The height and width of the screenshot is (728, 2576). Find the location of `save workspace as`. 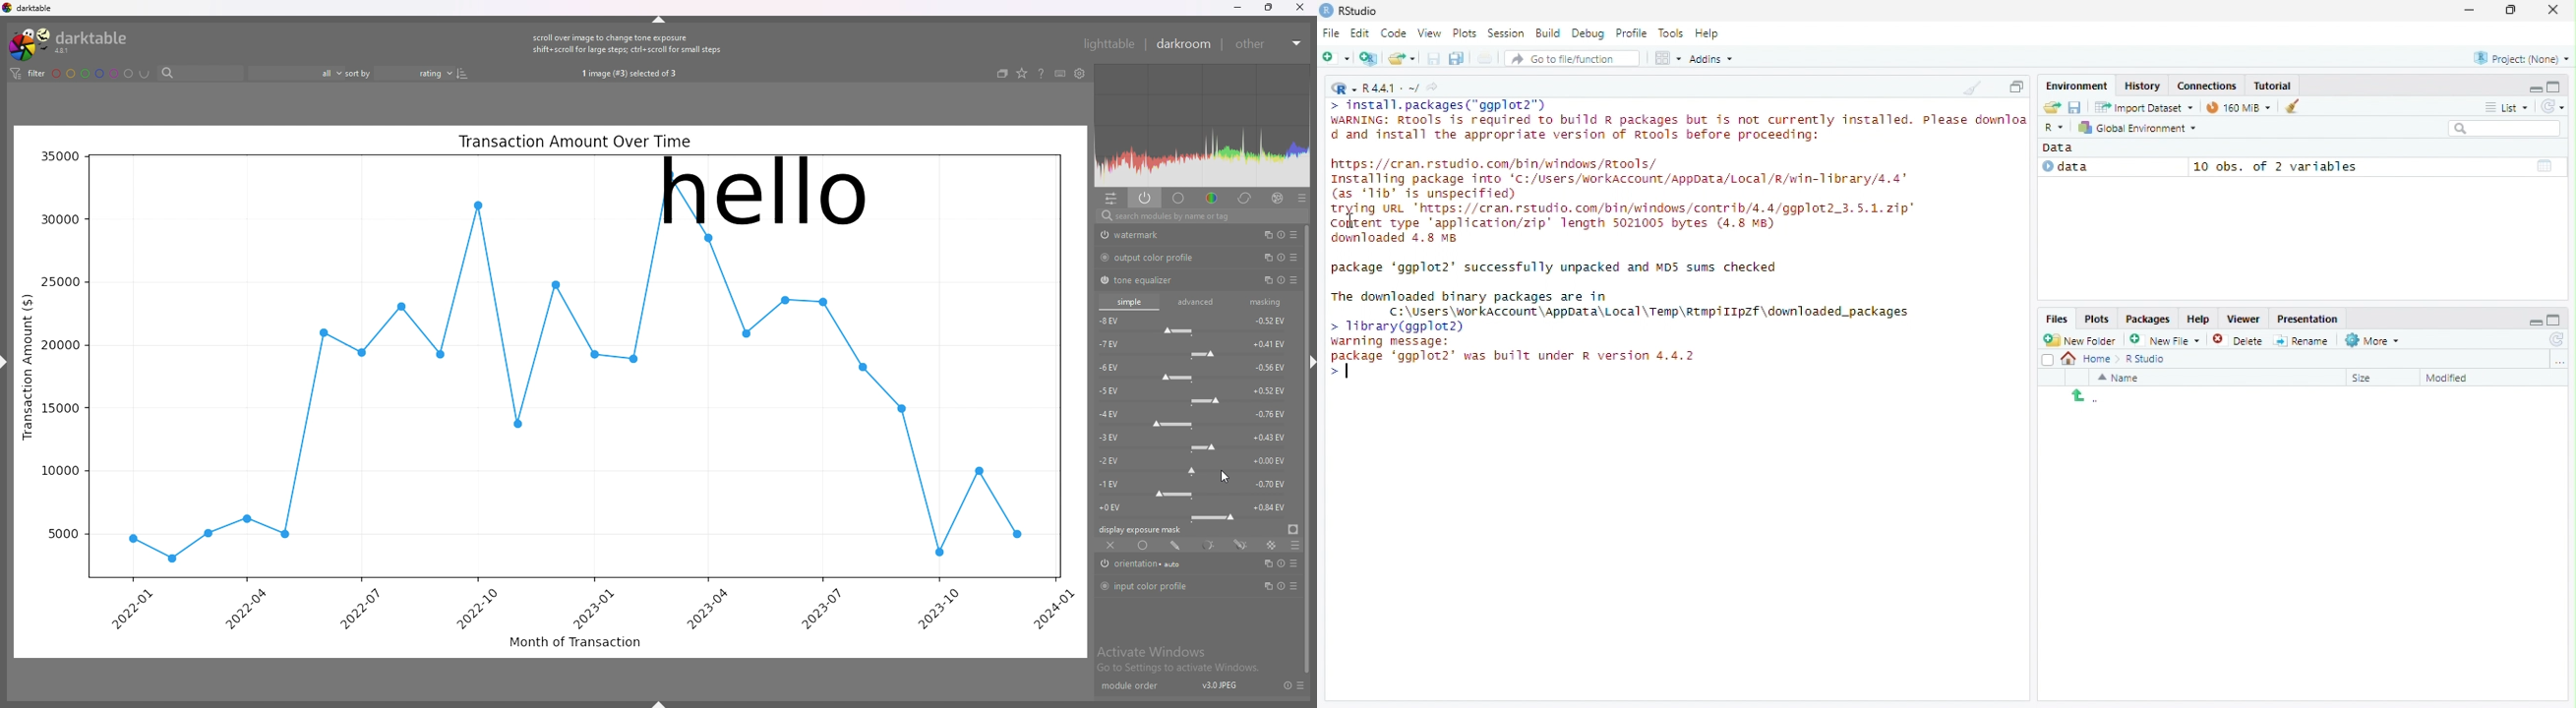

save workspace as is located at coordinates (2077, 108).